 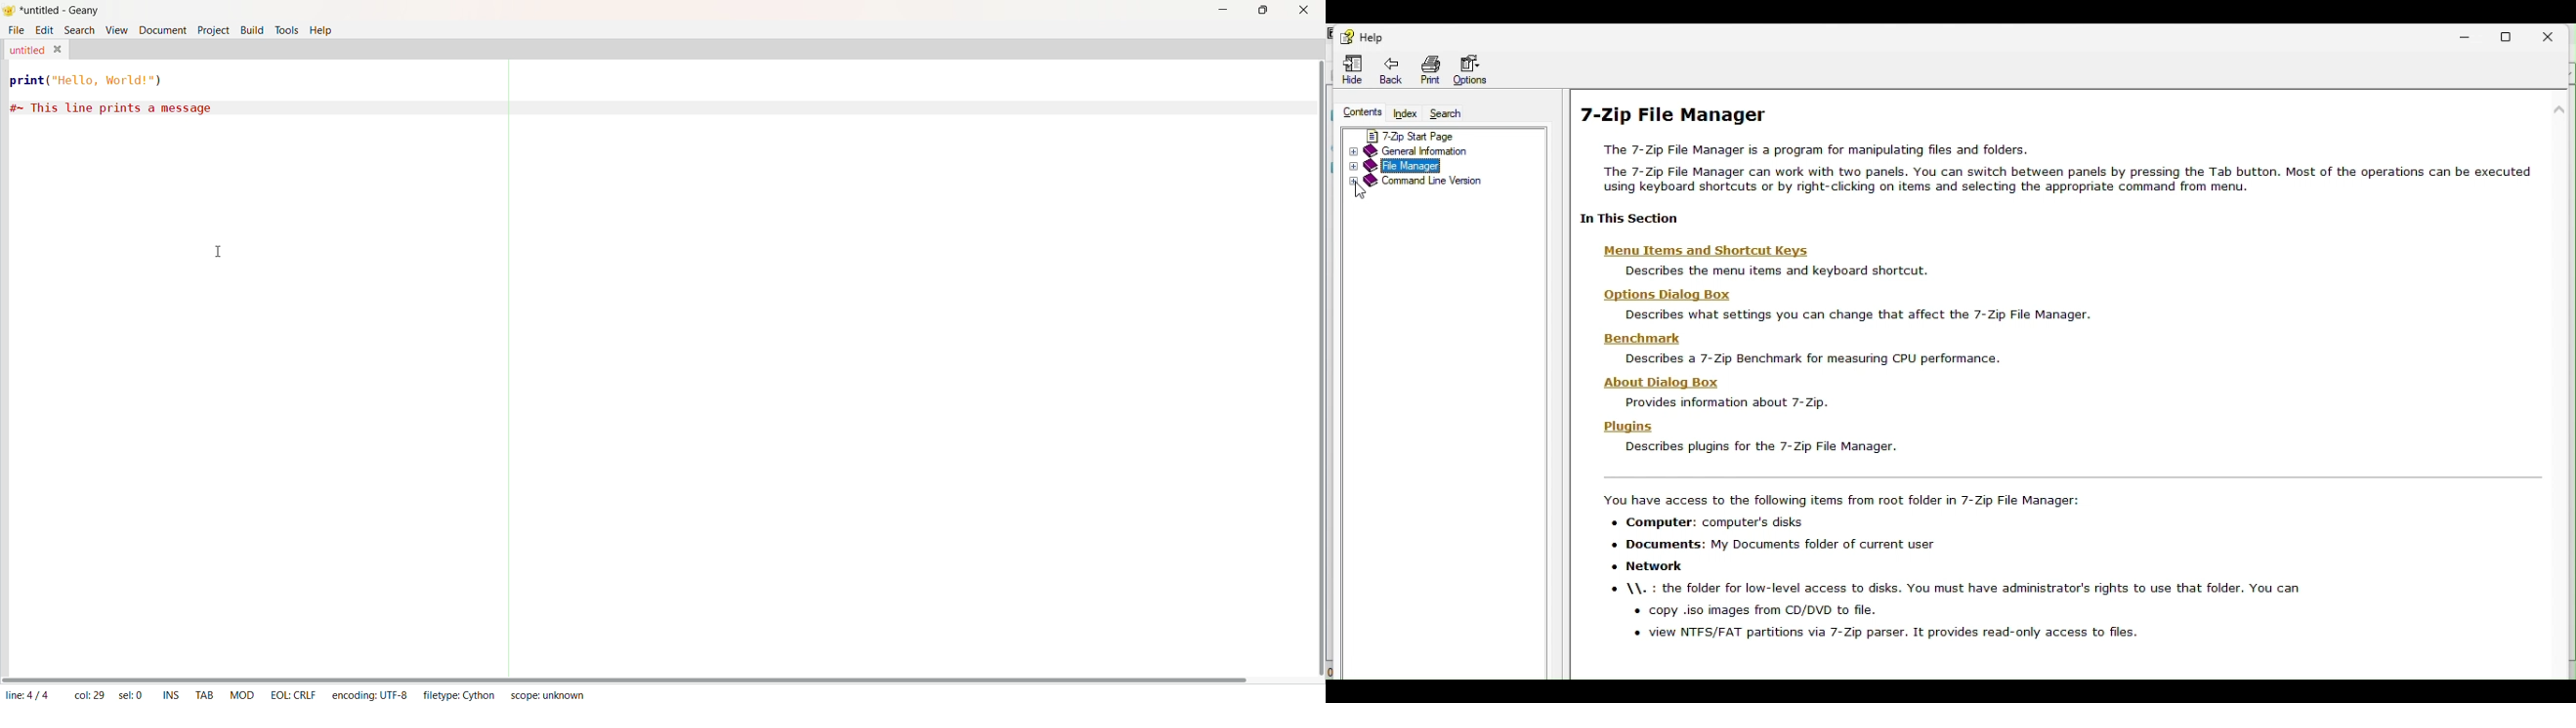 I want to click on Close, so click(x=1303, y=10).